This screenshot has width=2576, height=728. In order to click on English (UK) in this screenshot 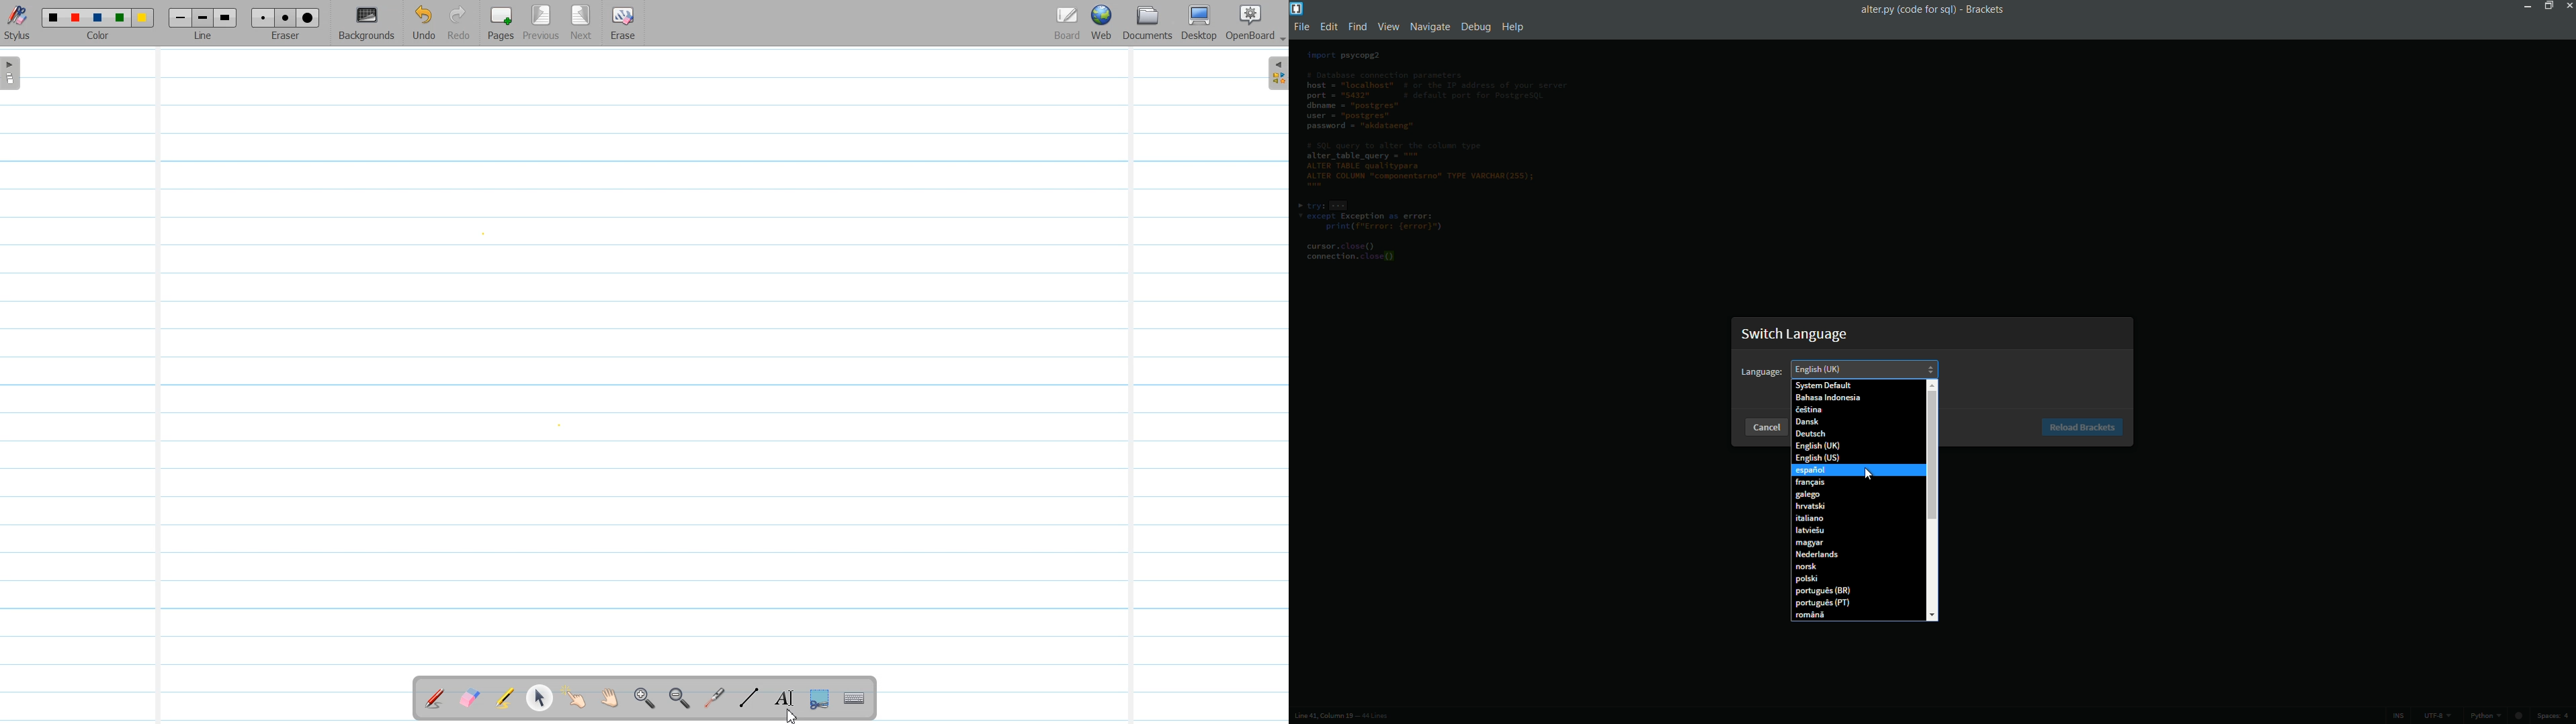, I will do `click(1858, 368)`.